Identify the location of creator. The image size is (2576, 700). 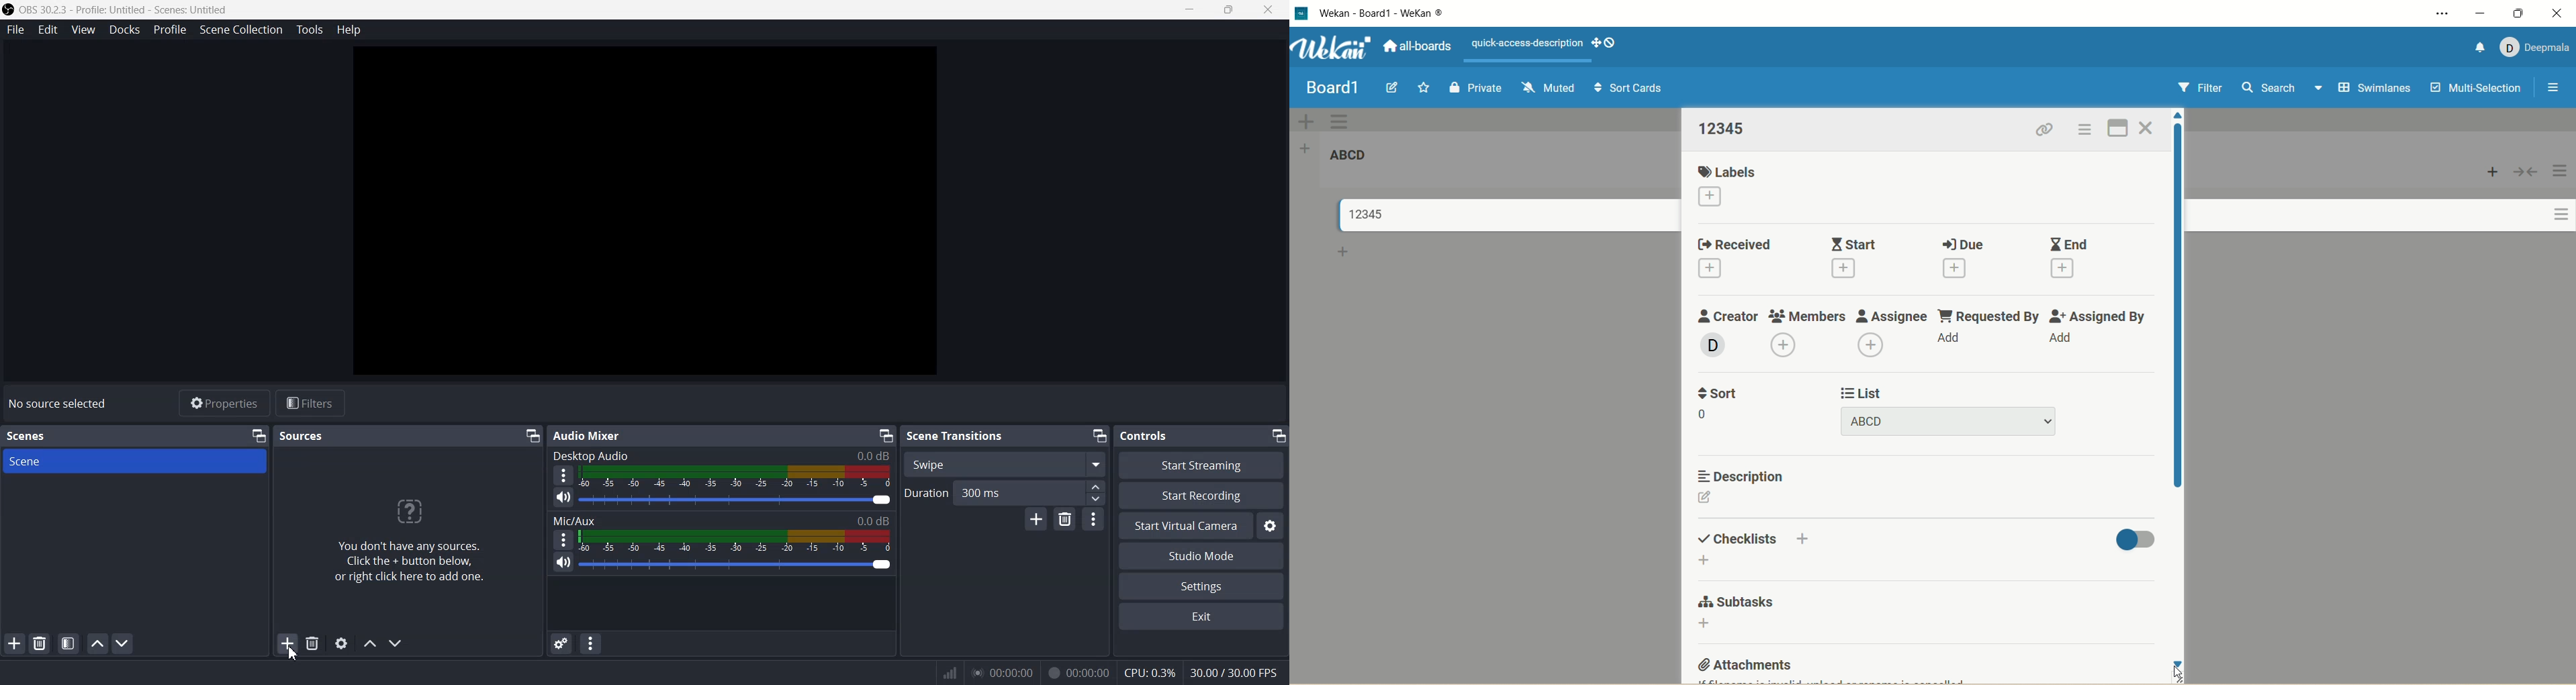
(1728, 313).